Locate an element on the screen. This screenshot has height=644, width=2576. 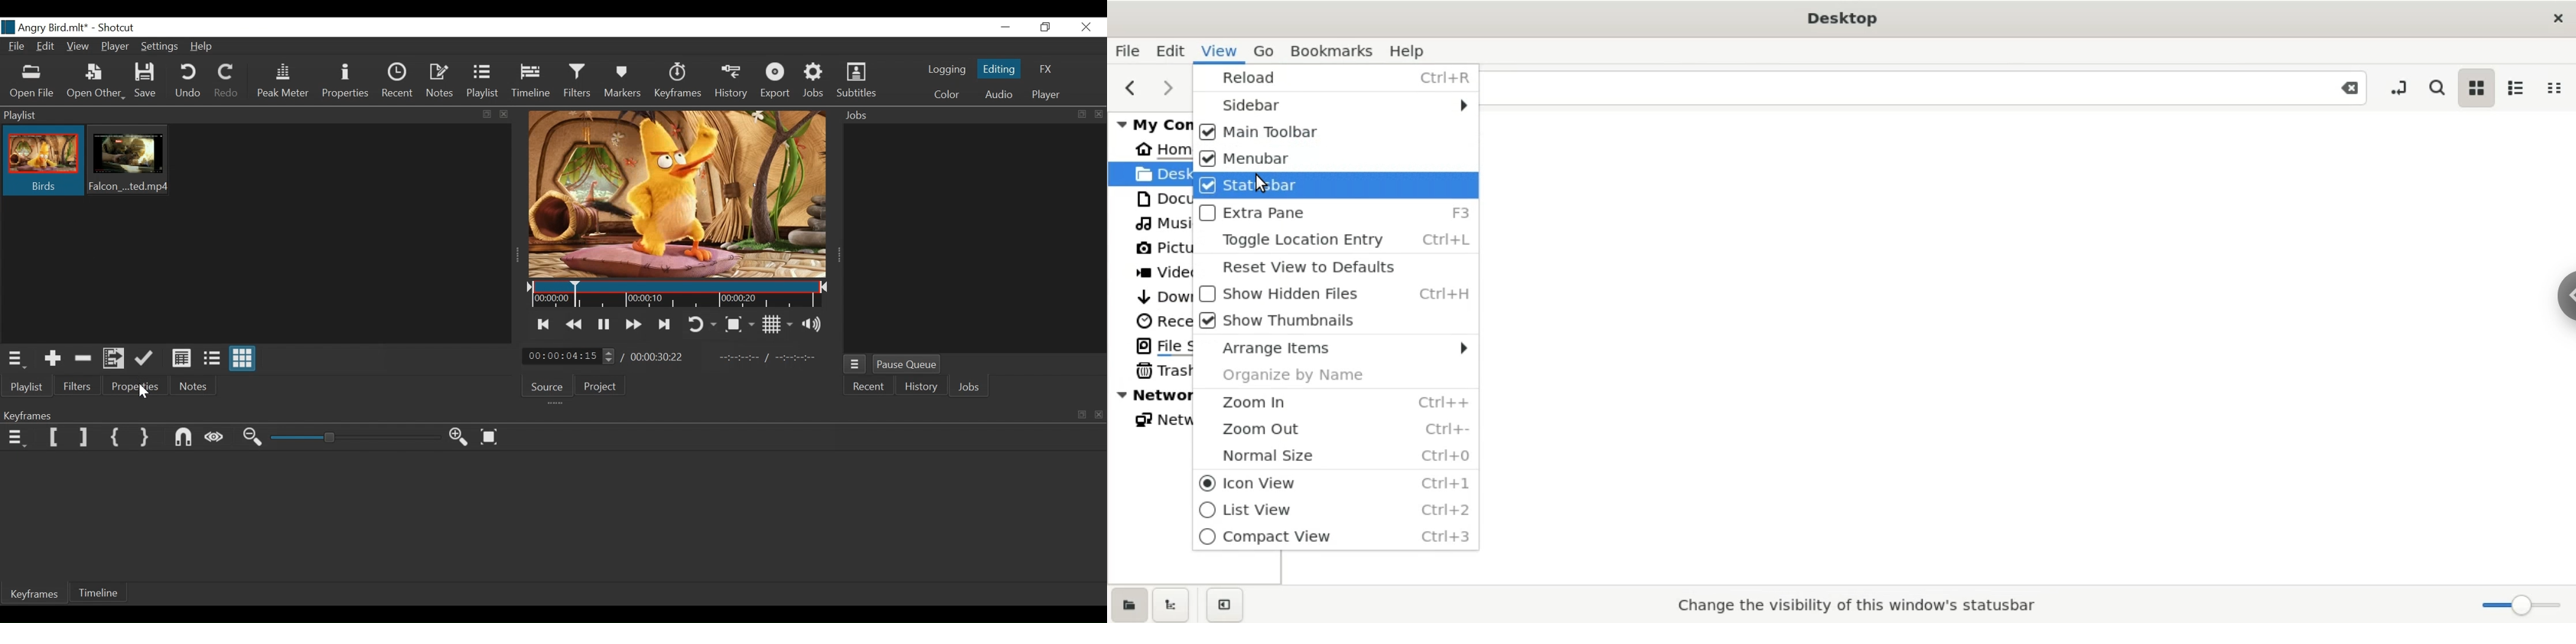
Notes is located at coordinates (194, 386).